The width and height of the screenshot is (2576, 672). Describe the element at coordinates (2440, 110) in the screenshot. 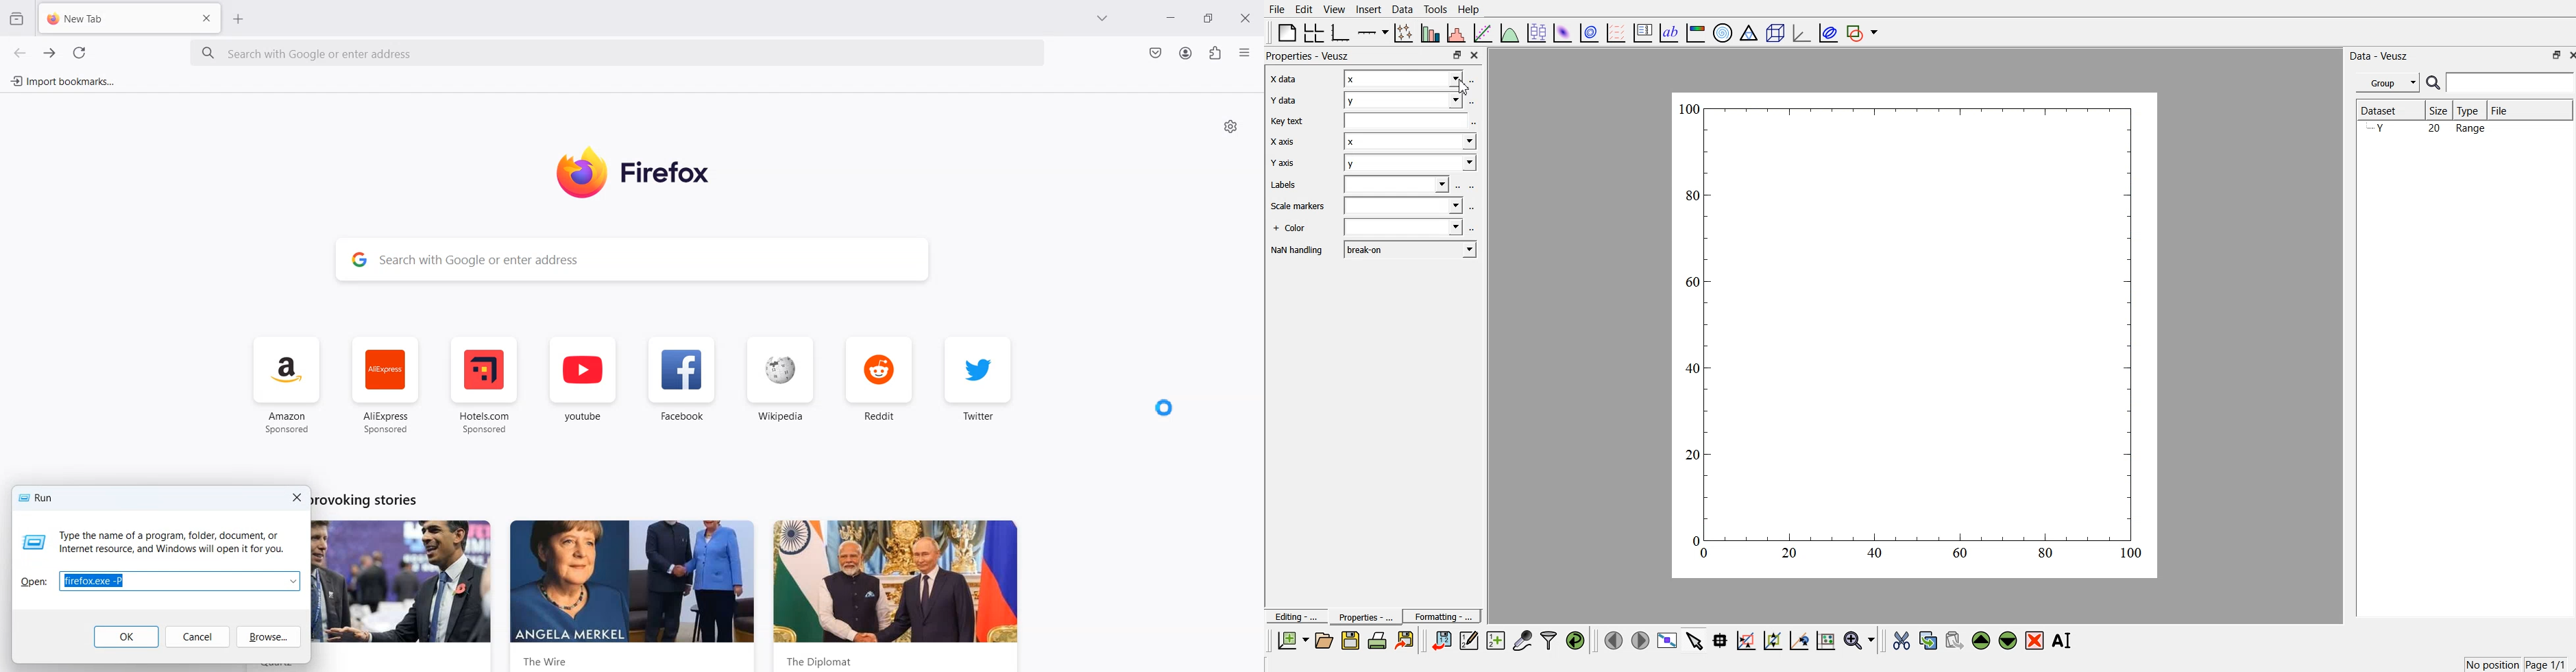

I see `Size` at that location.